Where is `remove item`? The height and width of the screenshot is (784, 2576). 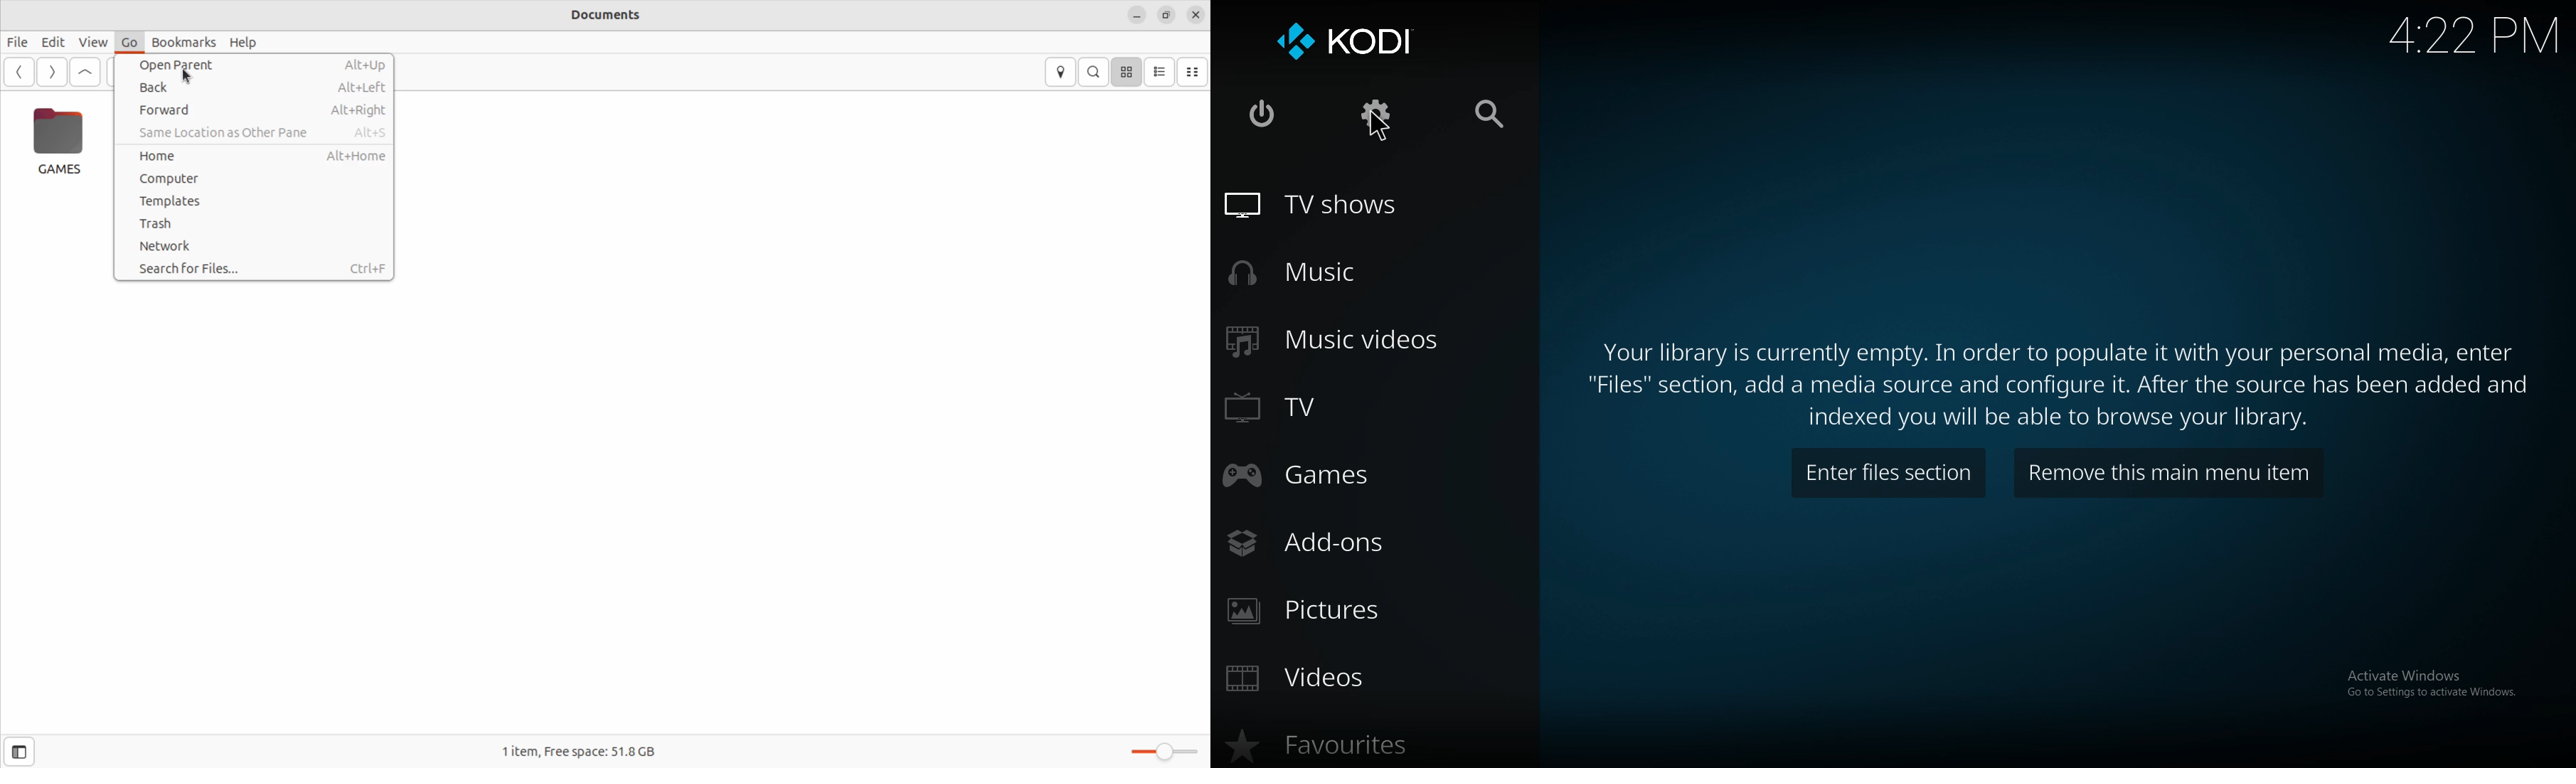
remove item is located at coordinates (2168, 473).